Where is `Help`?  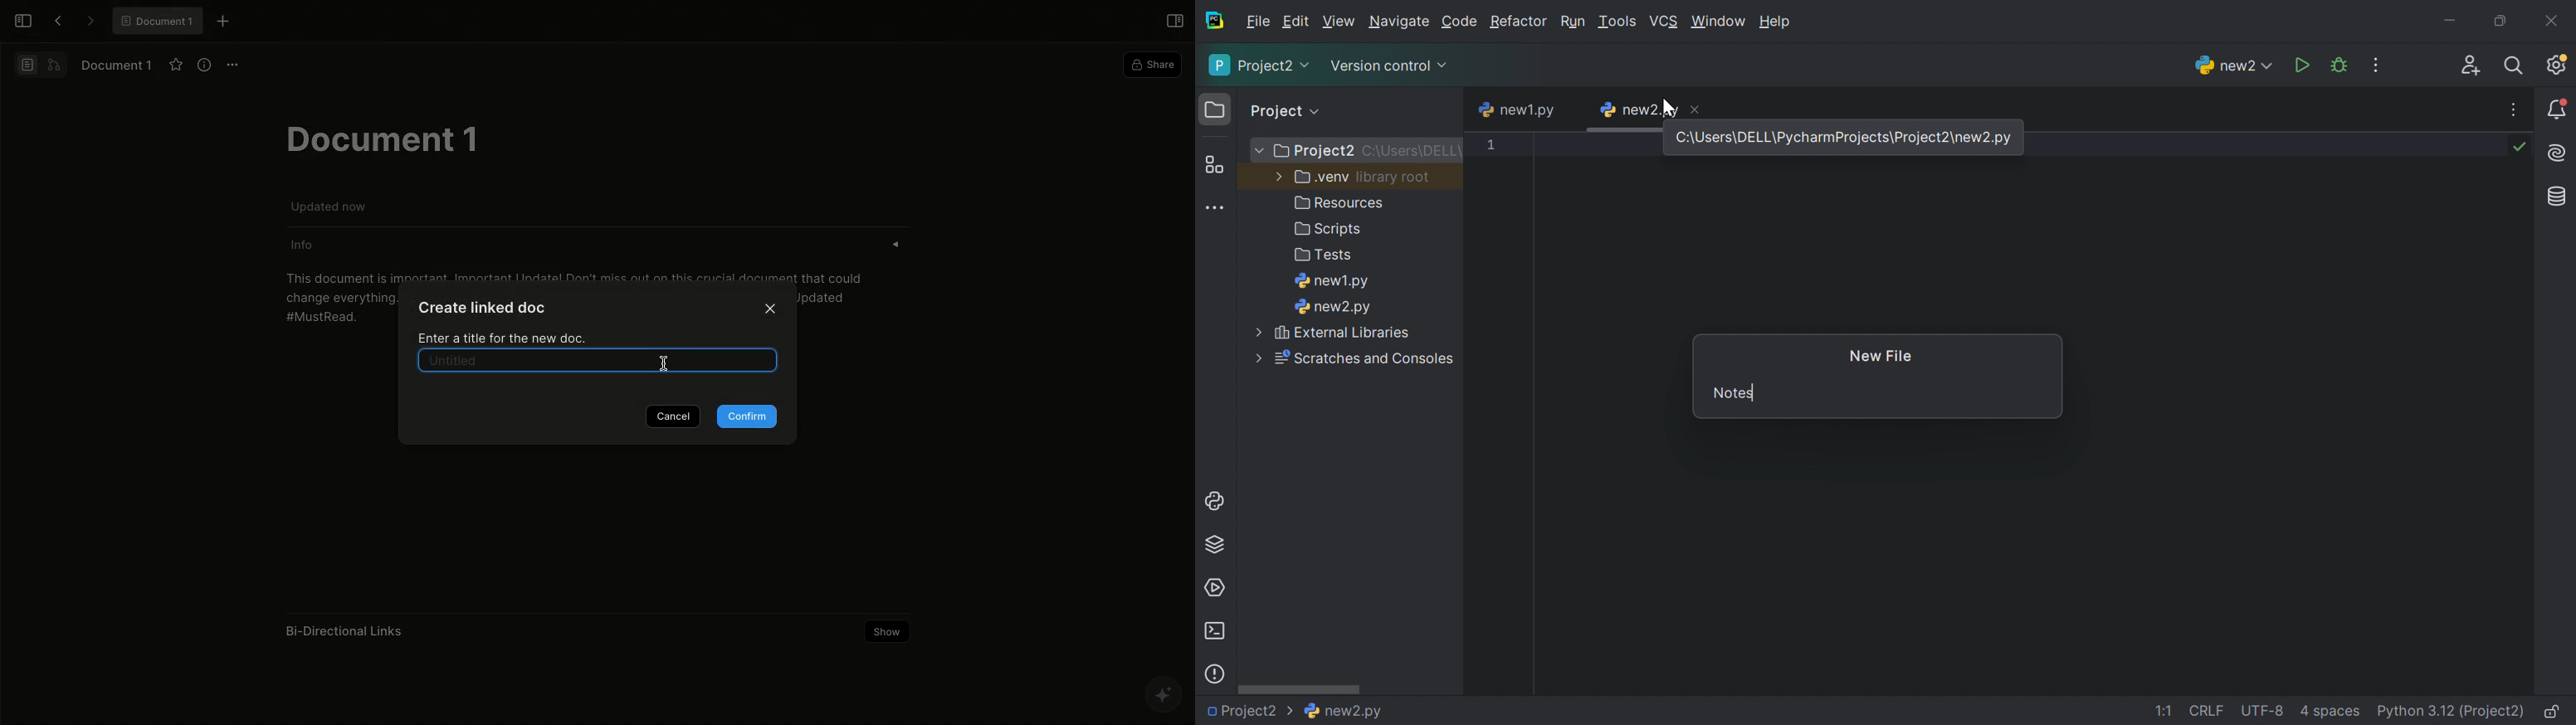 Help is located at coordinates (1778, 22).